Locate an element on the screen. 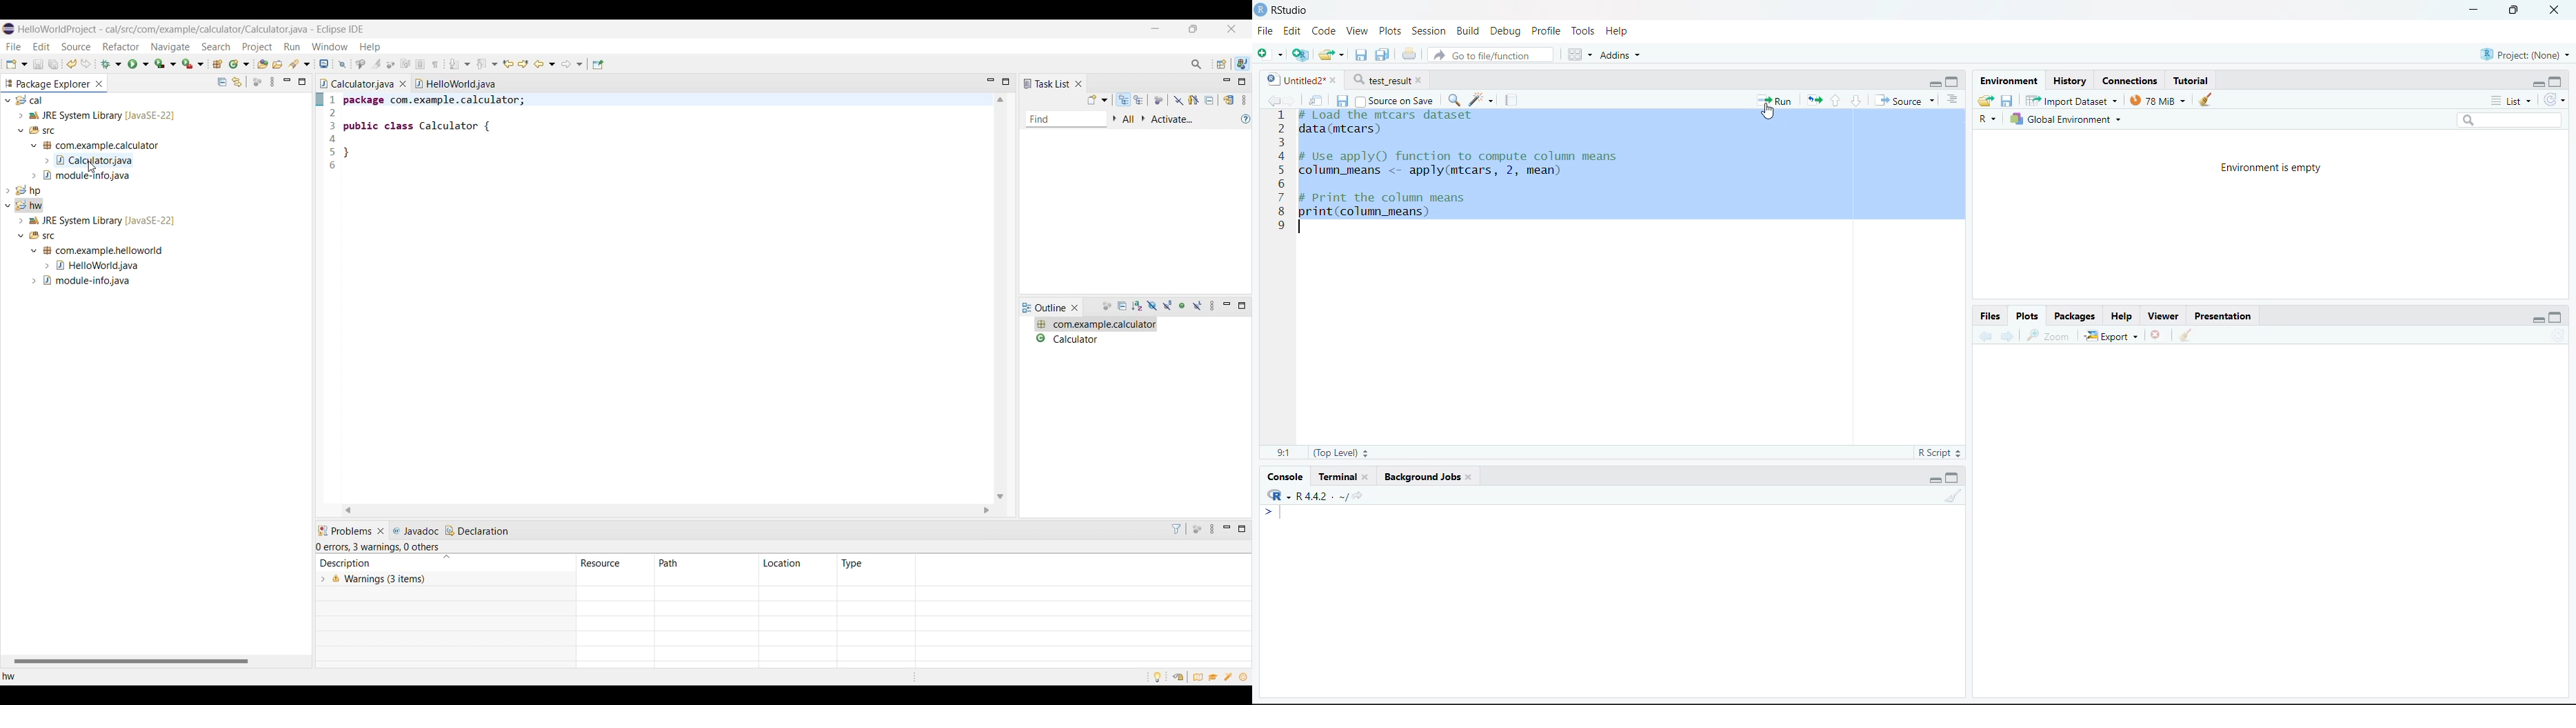  Save workspace as is located at coordinates (2008, 99).